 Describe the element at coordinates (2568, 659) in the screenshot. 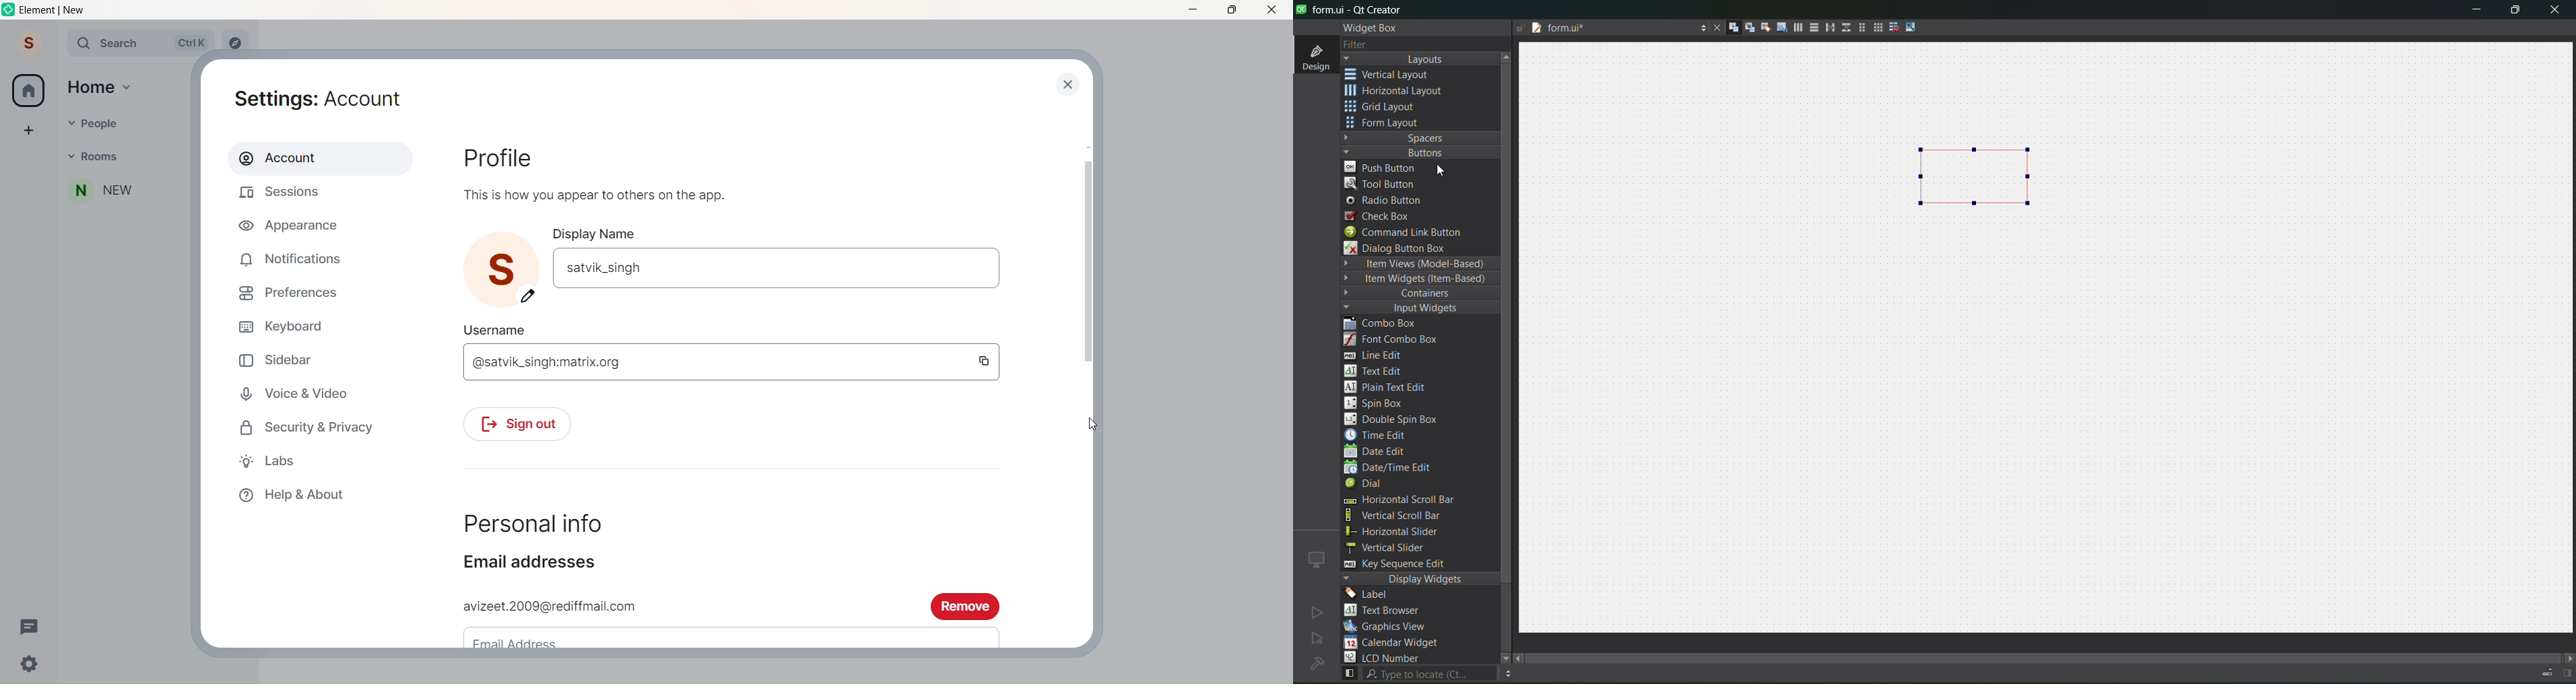

I see `move right` at that location.